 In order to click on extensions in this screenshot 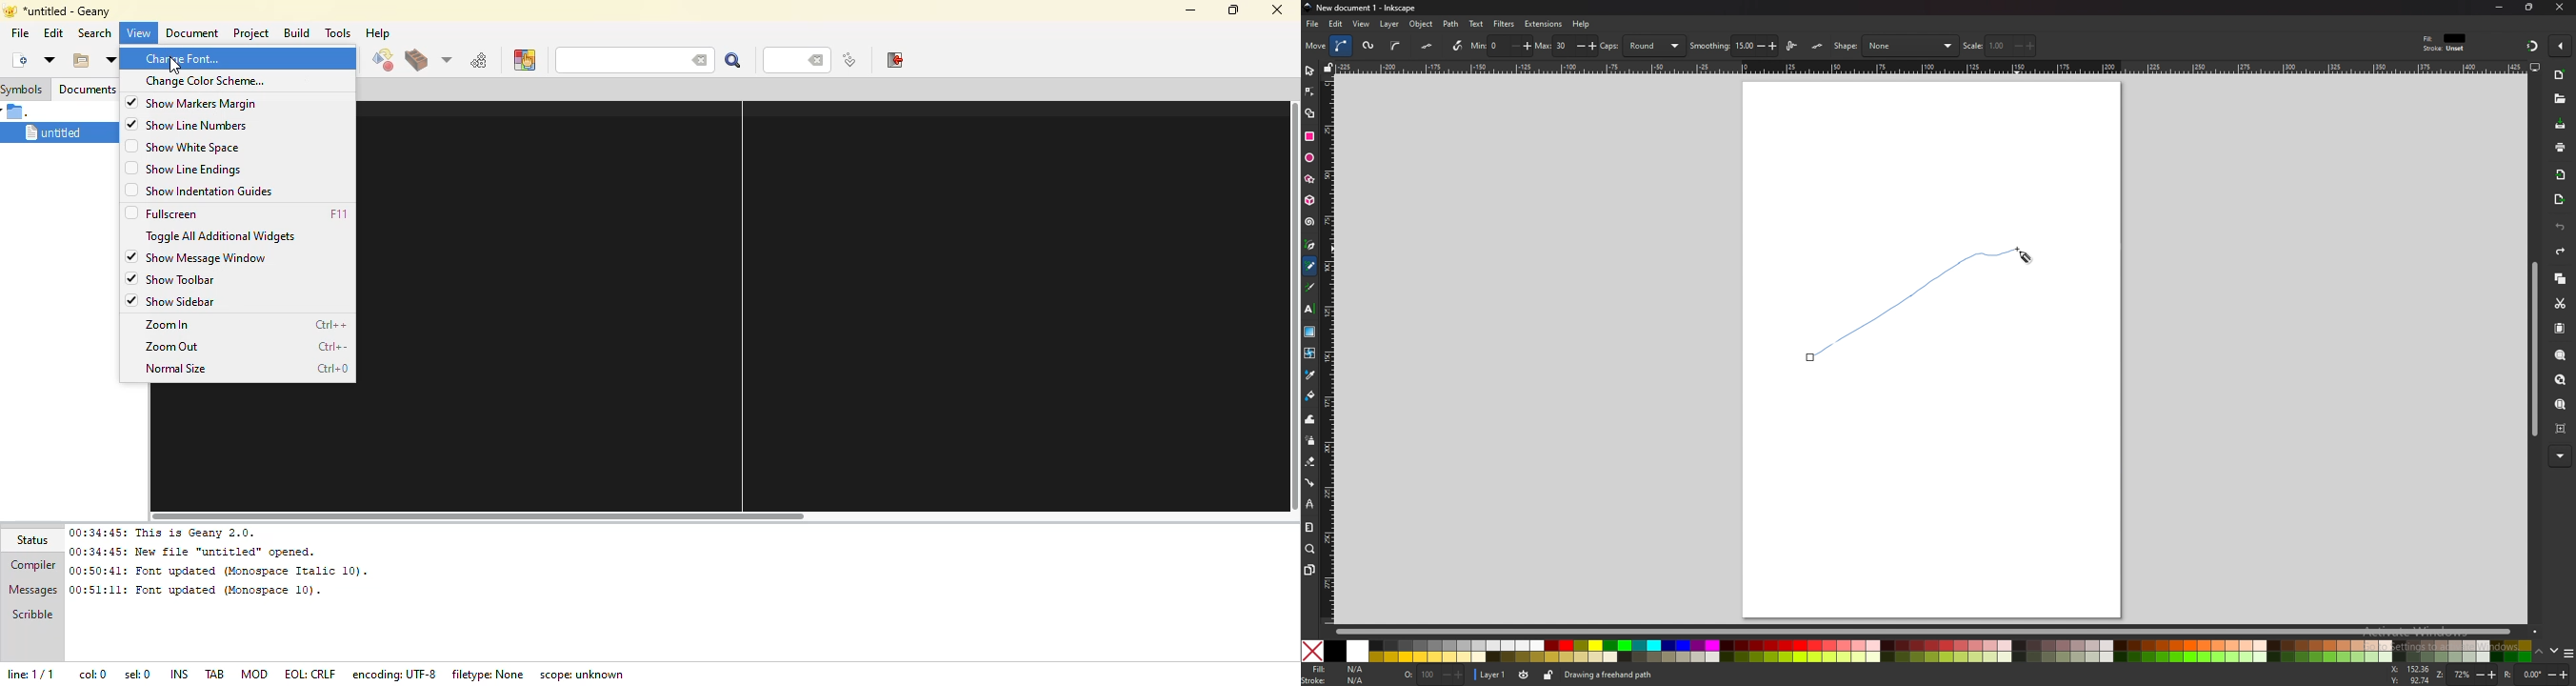, I will do `click(1544, 24)`.